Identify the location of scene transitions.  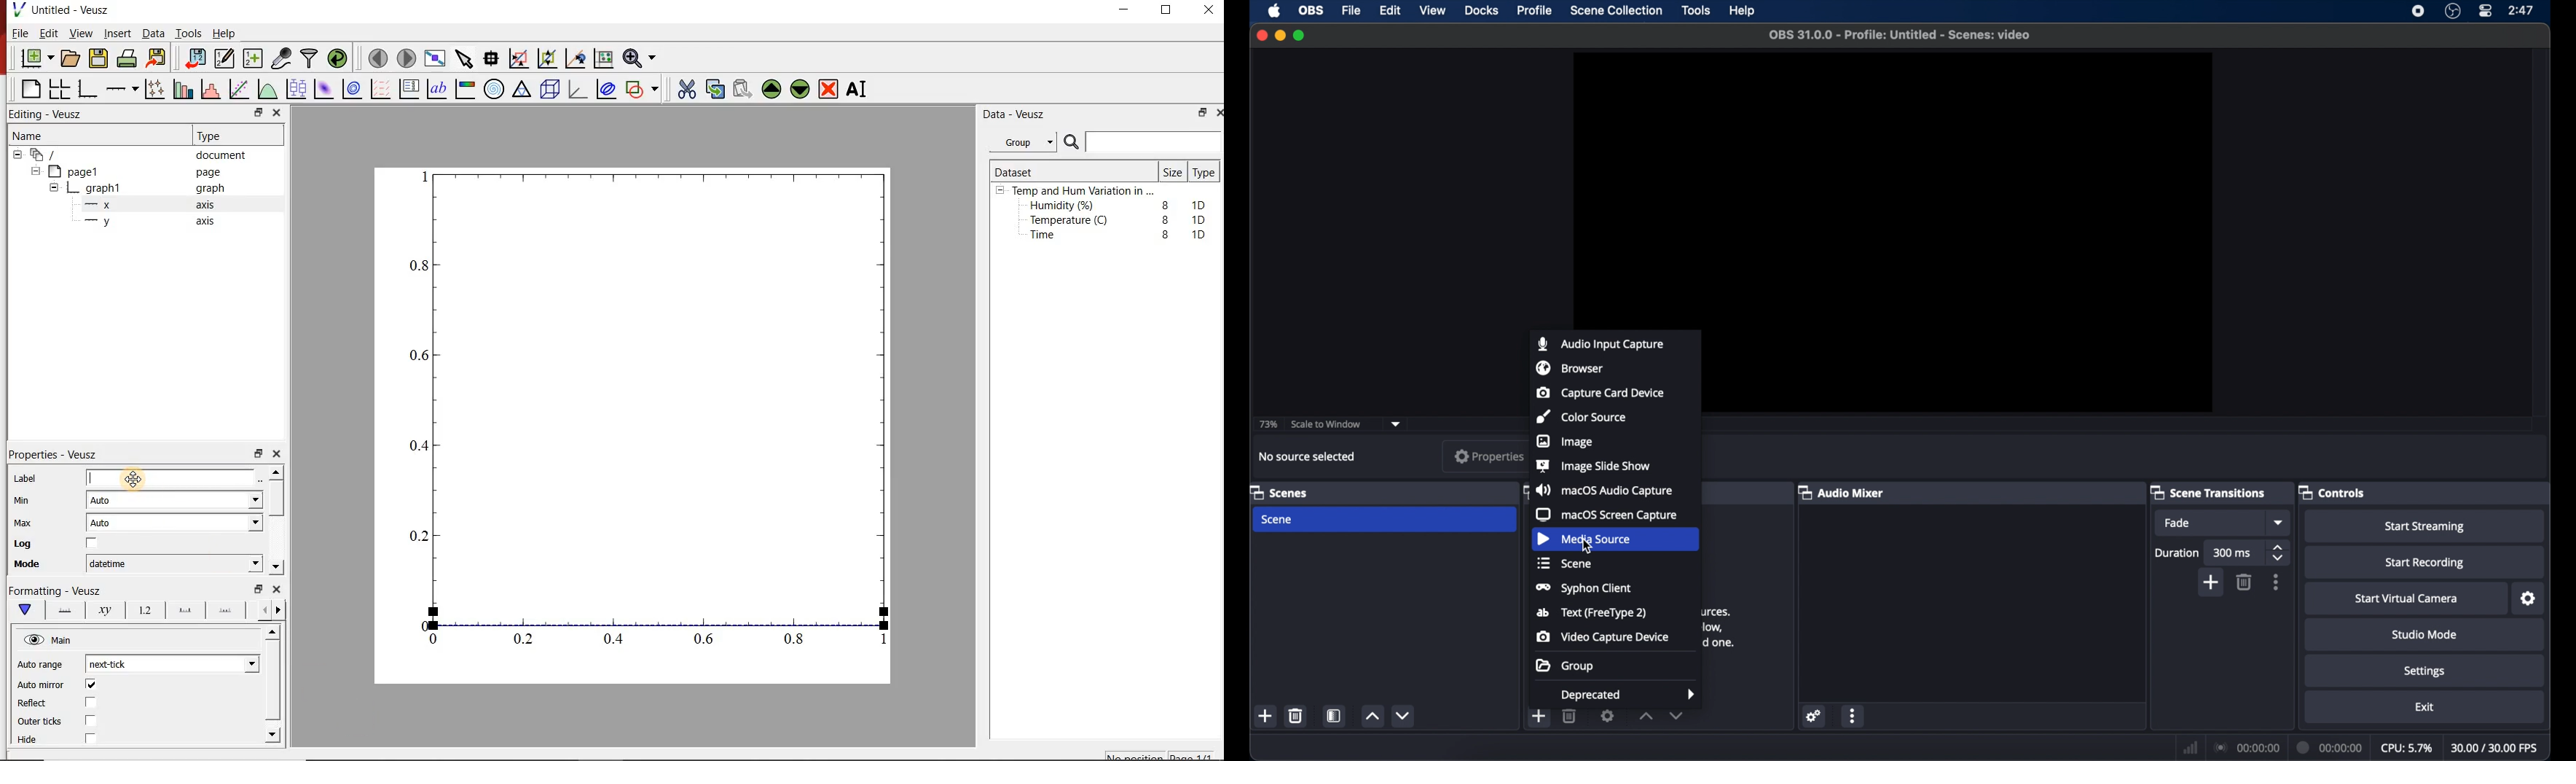
(2208, 492).